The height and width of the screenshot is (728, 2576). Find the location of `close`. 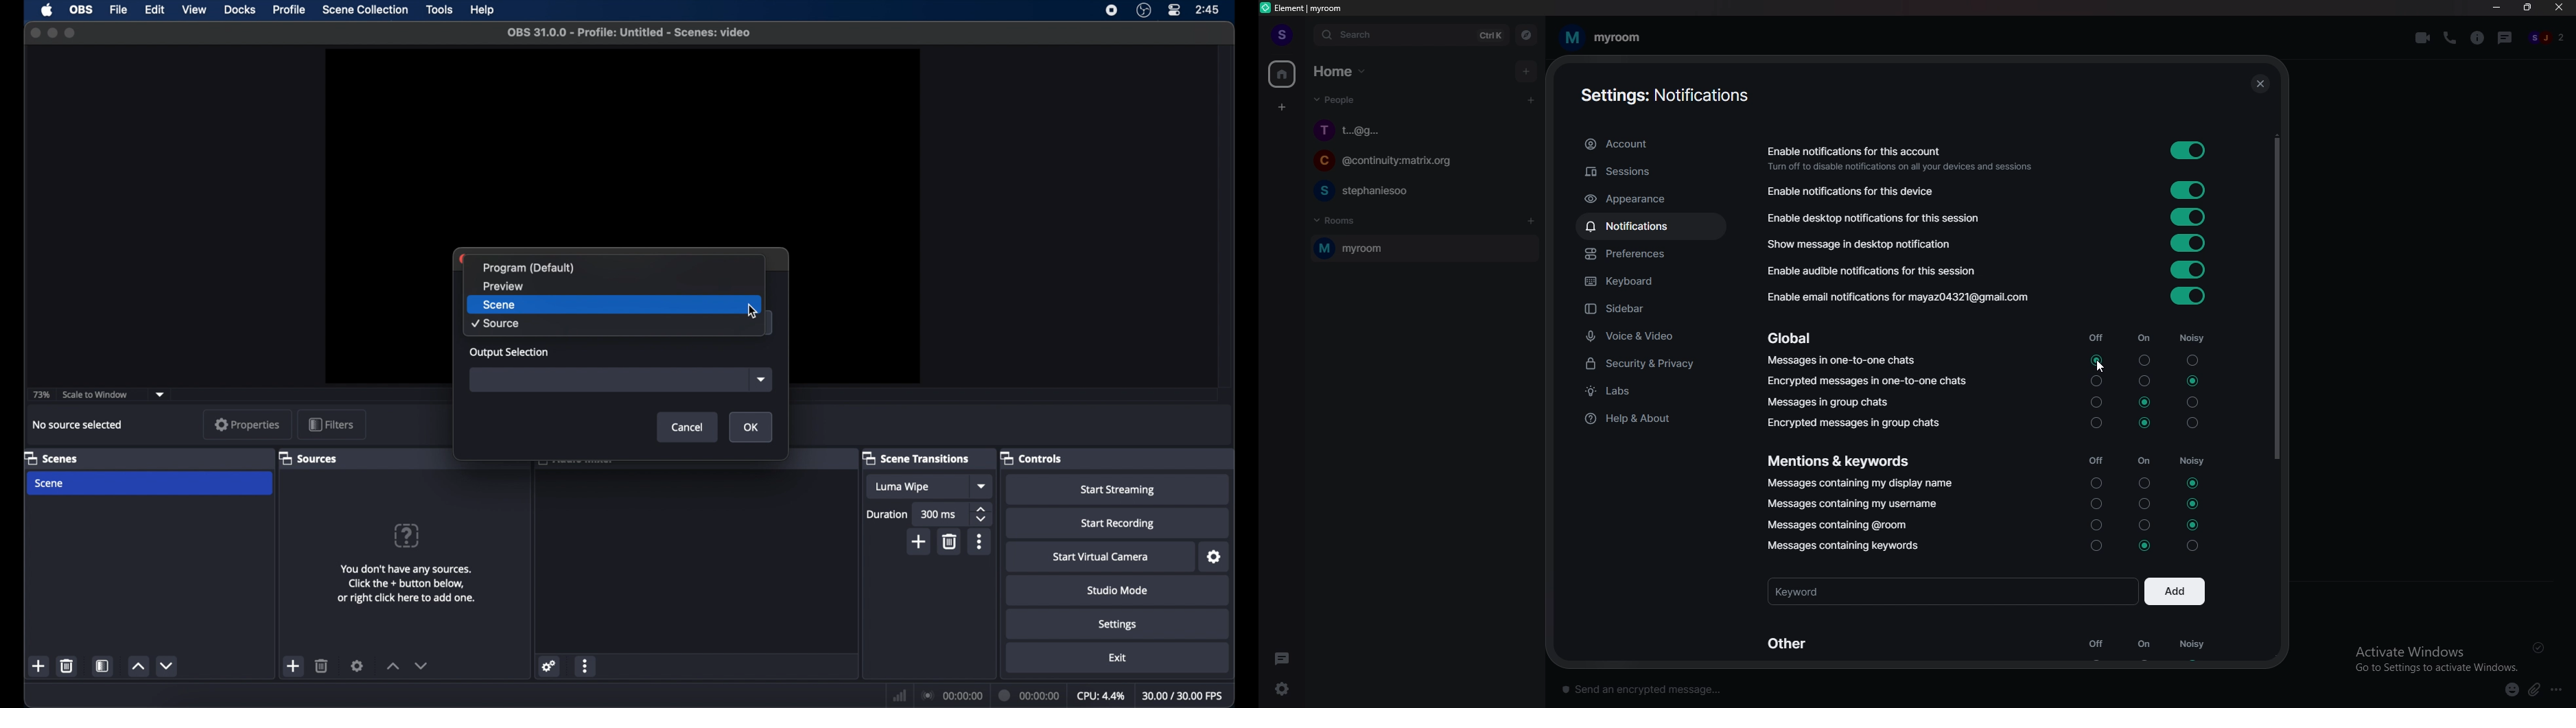

close is located at coordinates (2256, 80).